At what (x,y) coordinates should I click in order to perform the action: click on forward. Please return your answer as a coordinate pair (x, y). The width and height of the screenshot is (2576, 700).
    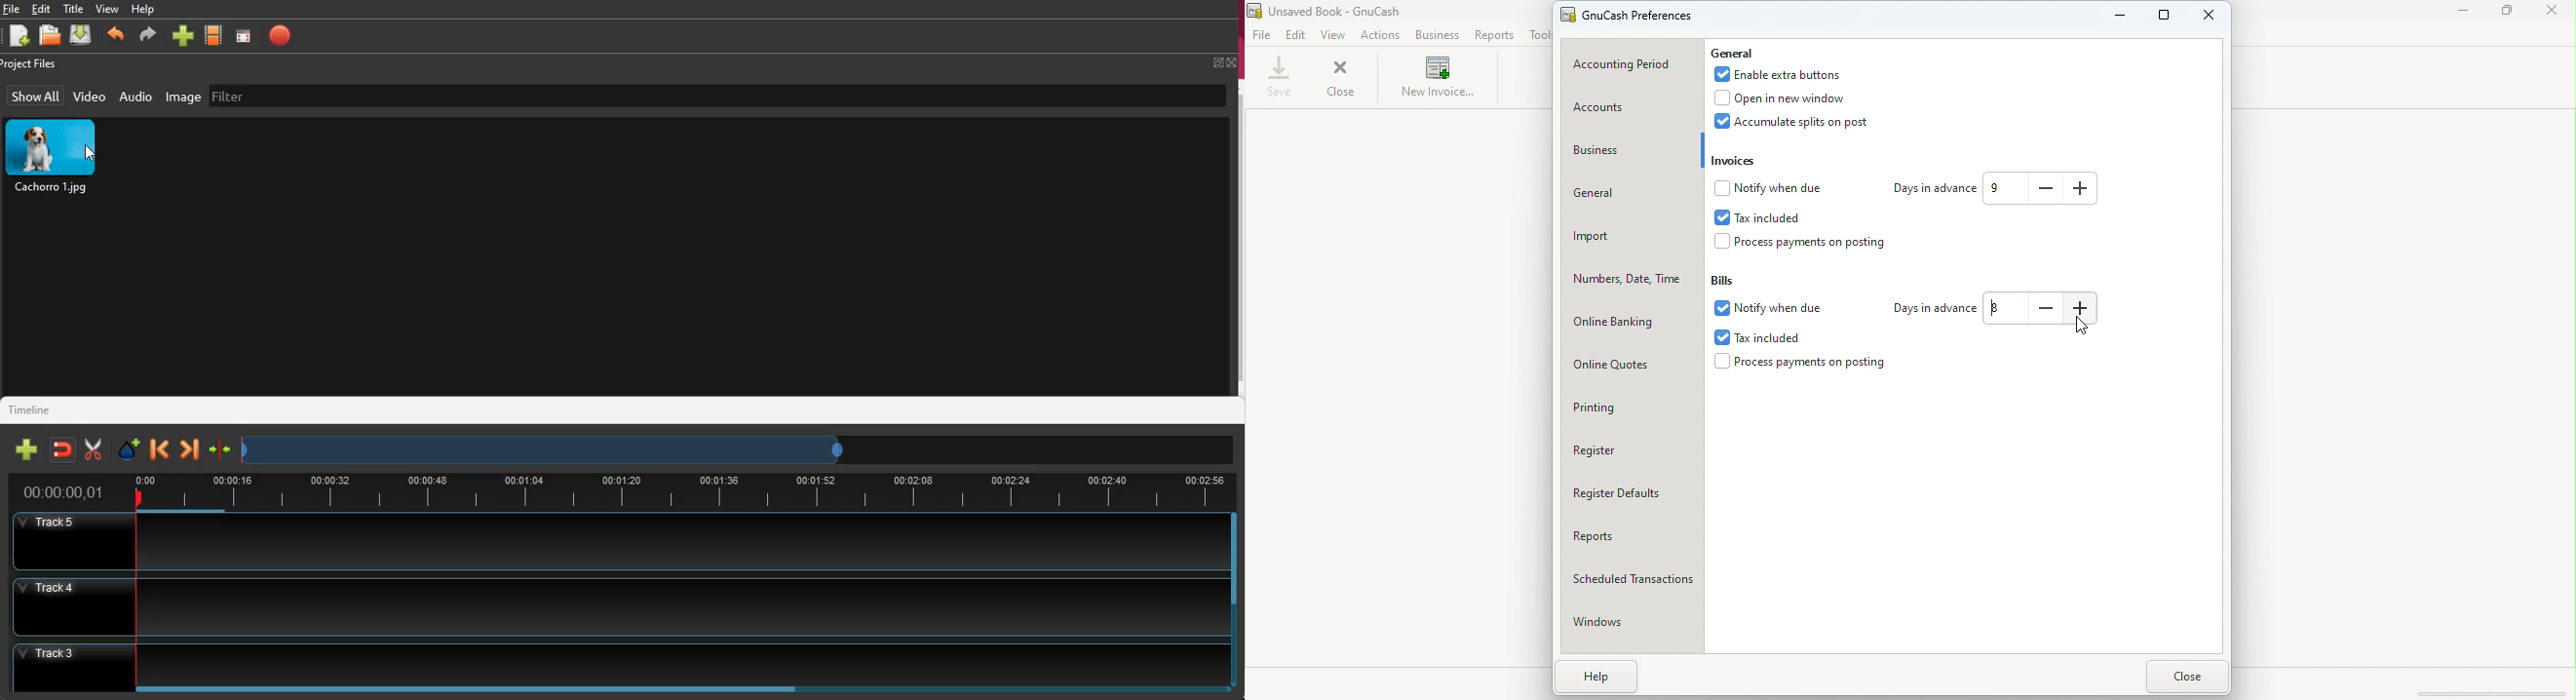
    Looking at the image, I should click on (149, 36).